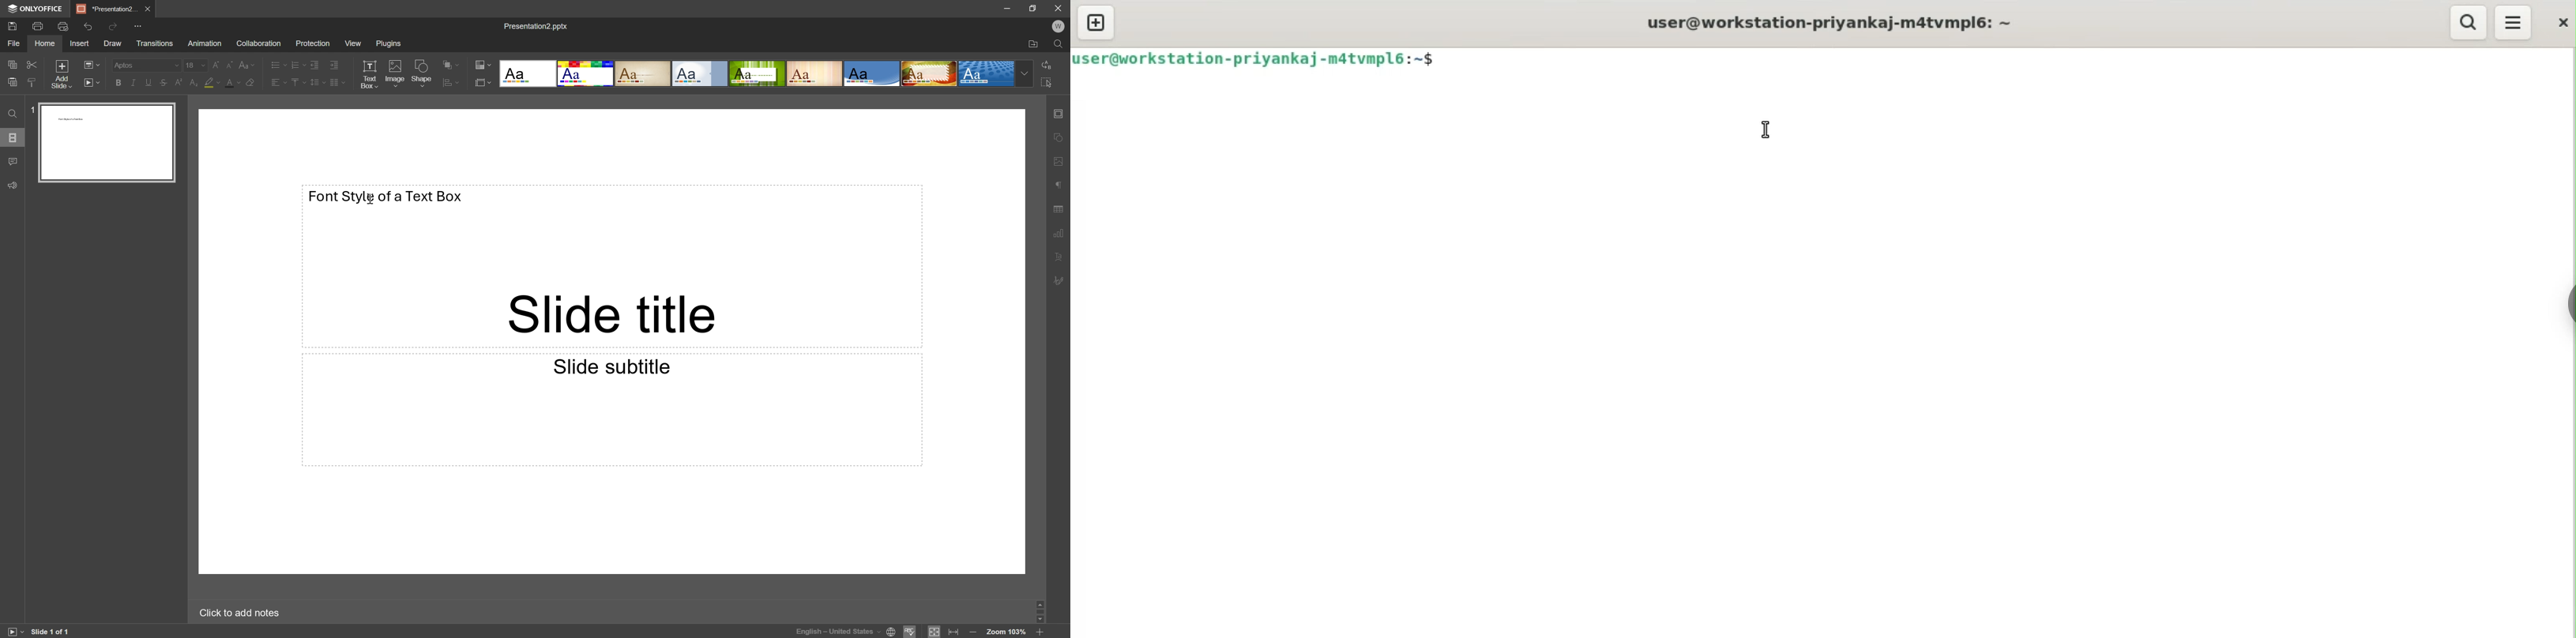 This screenshot has width=2576, height=644. What do you see at coordinates (1008, 633) in the screenshot?
I see `Zoom 103%` at bounding box center [1008, 633].